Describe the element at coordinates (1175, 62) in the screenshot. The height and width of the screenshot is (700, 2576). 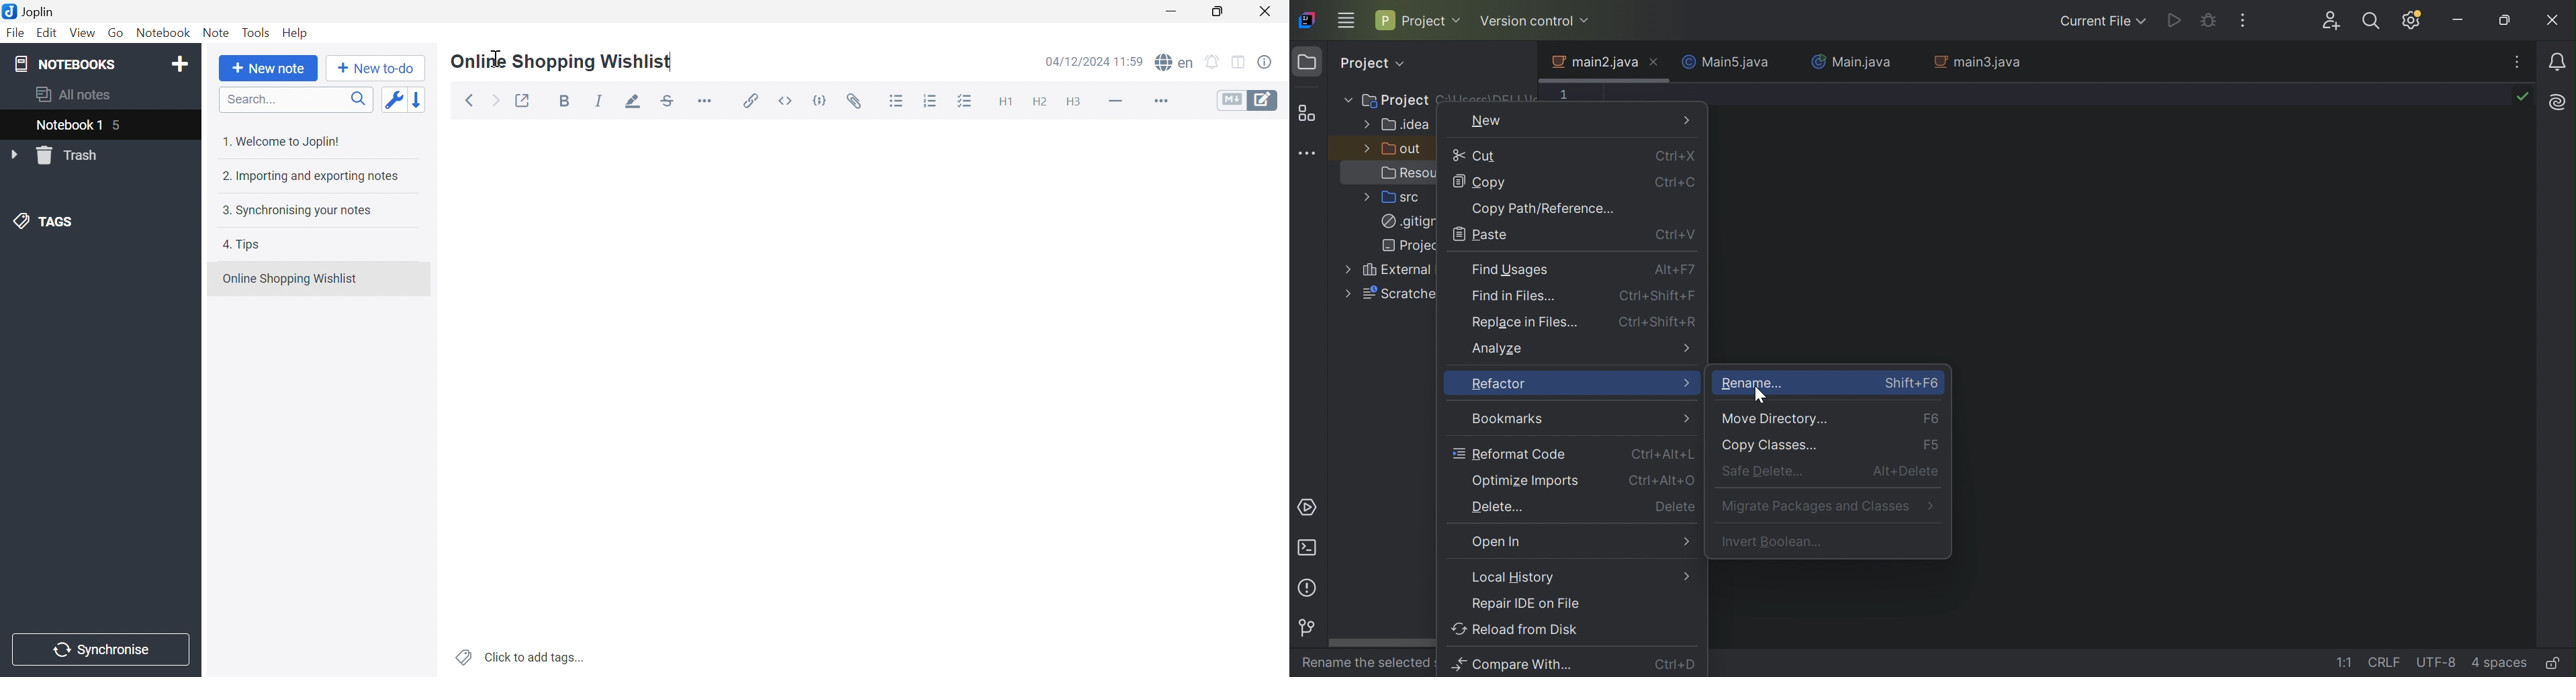
I see `Spell checker` at that location.